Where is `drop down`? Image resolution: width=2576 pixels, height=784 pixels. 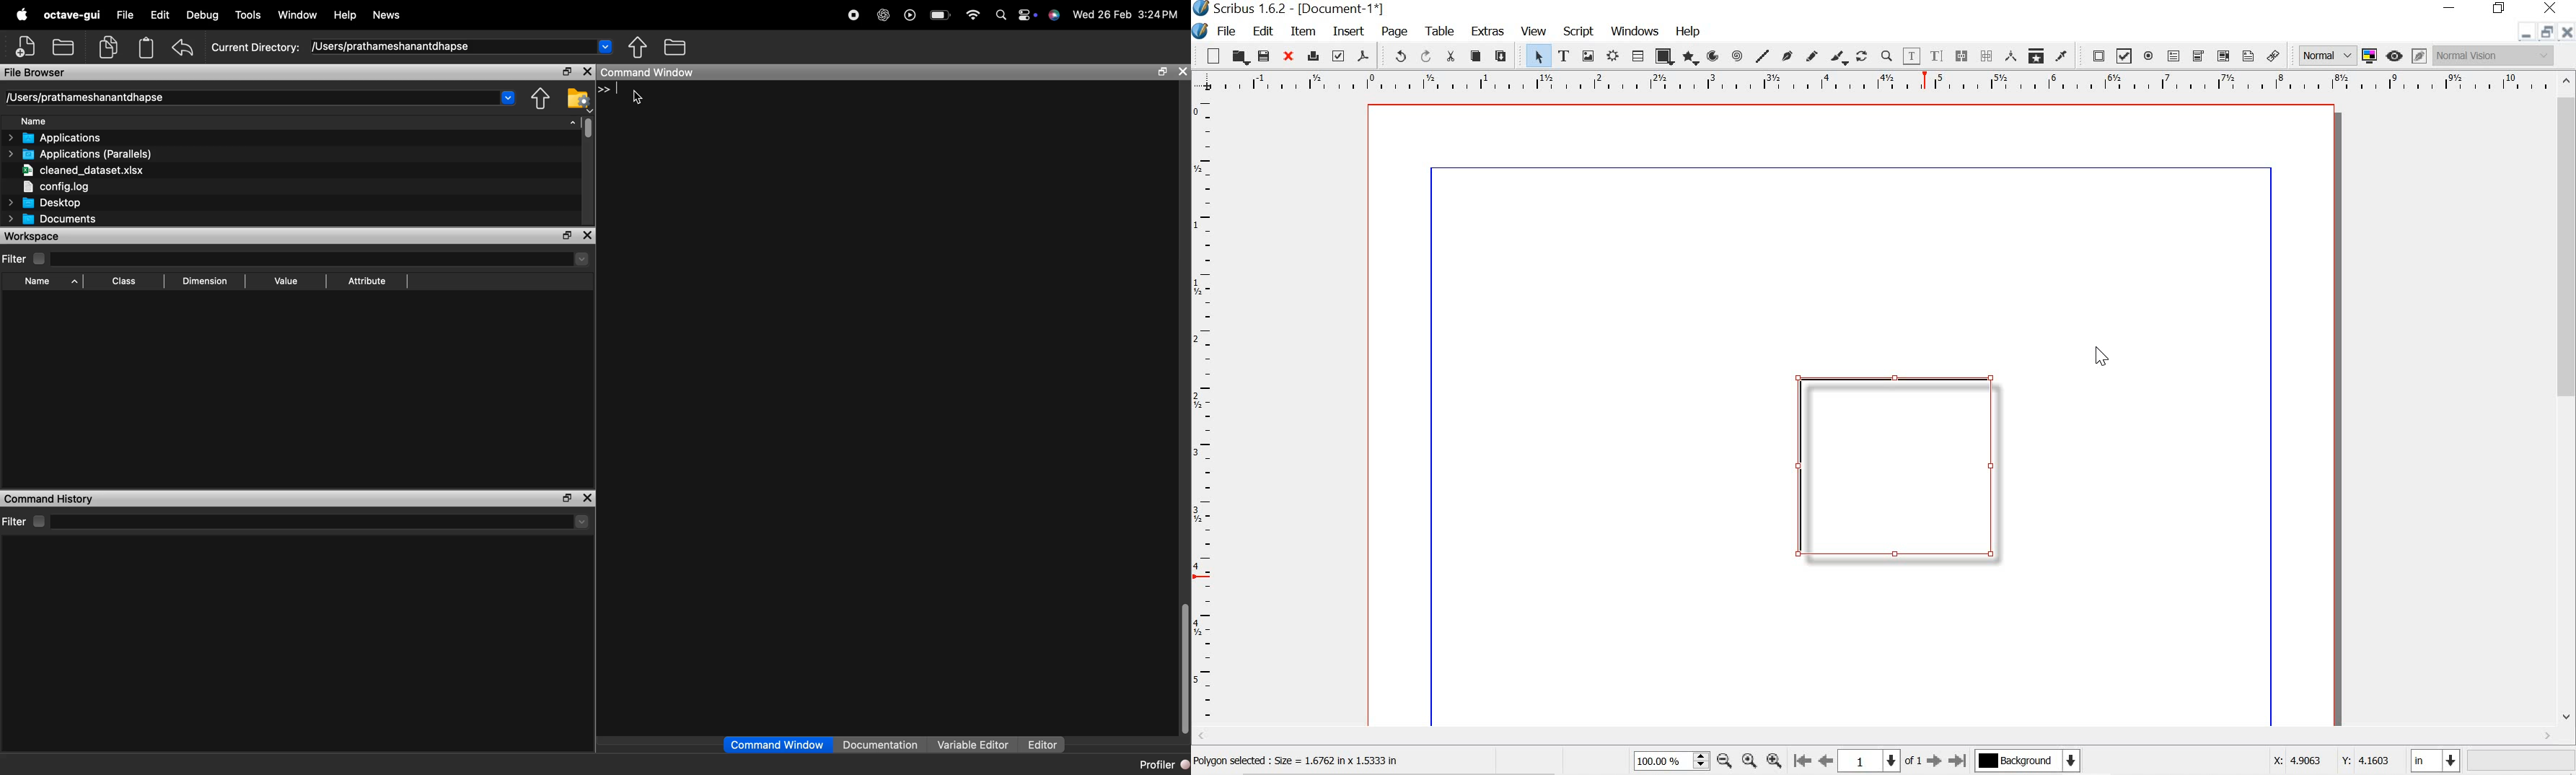
drop down is located at coordinates (581, 259).